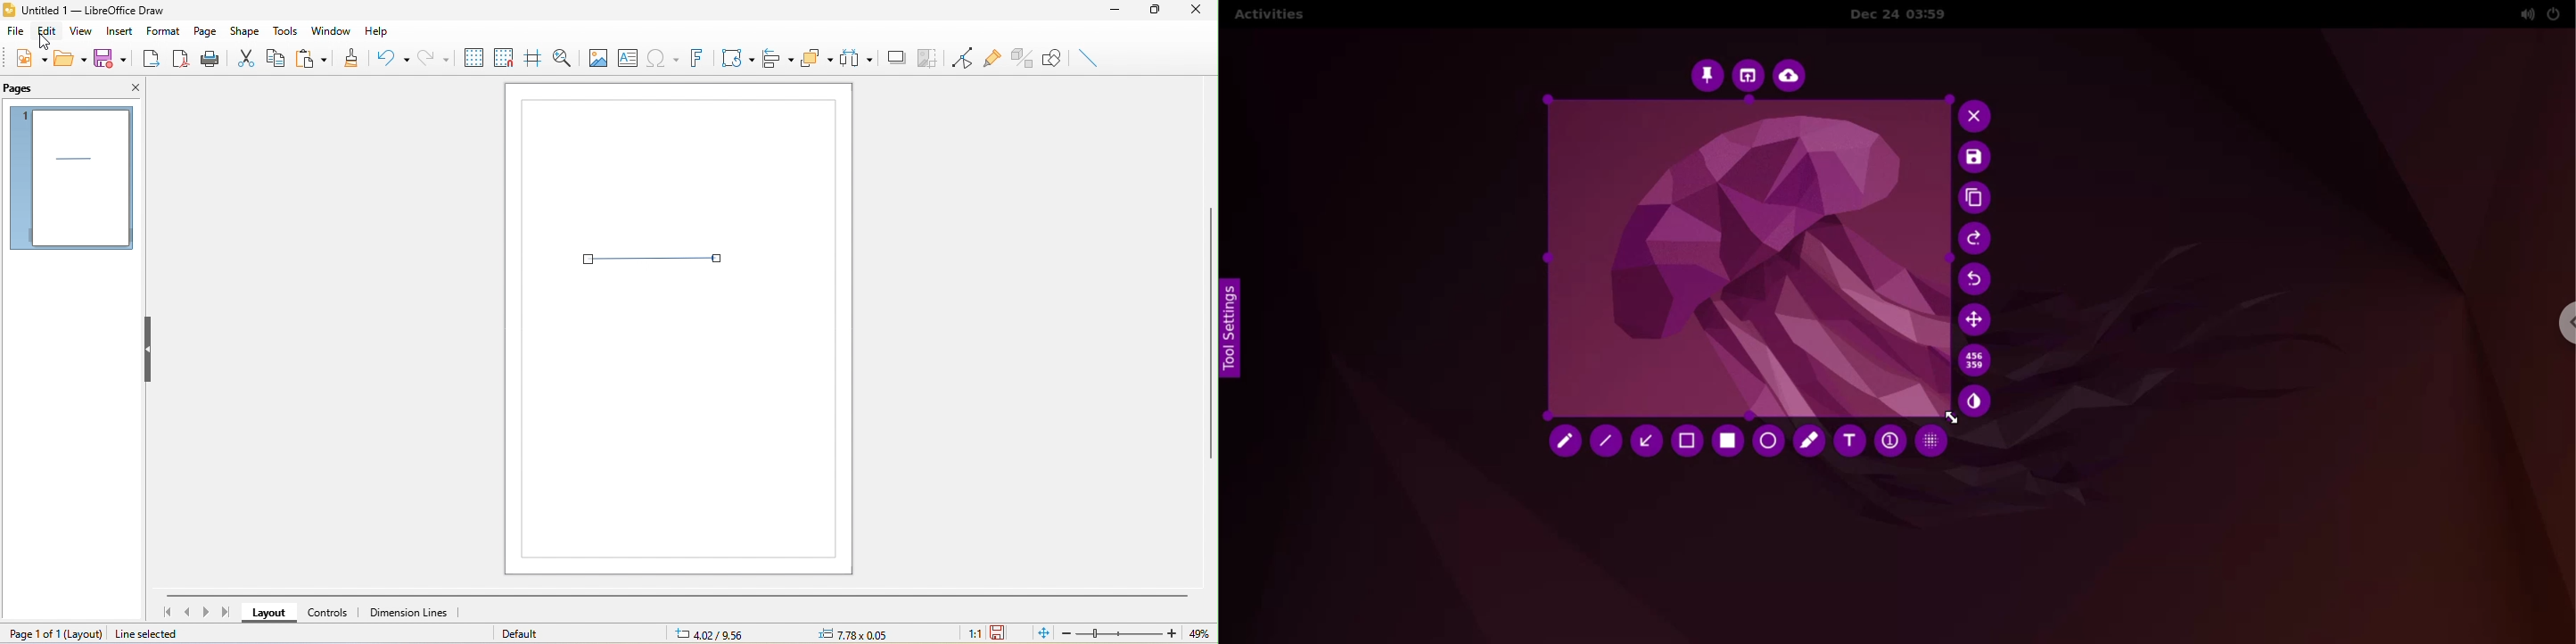 The width and height of the screenshot is (2576, 644). I want to click on helping while moving, so click(531, 54).